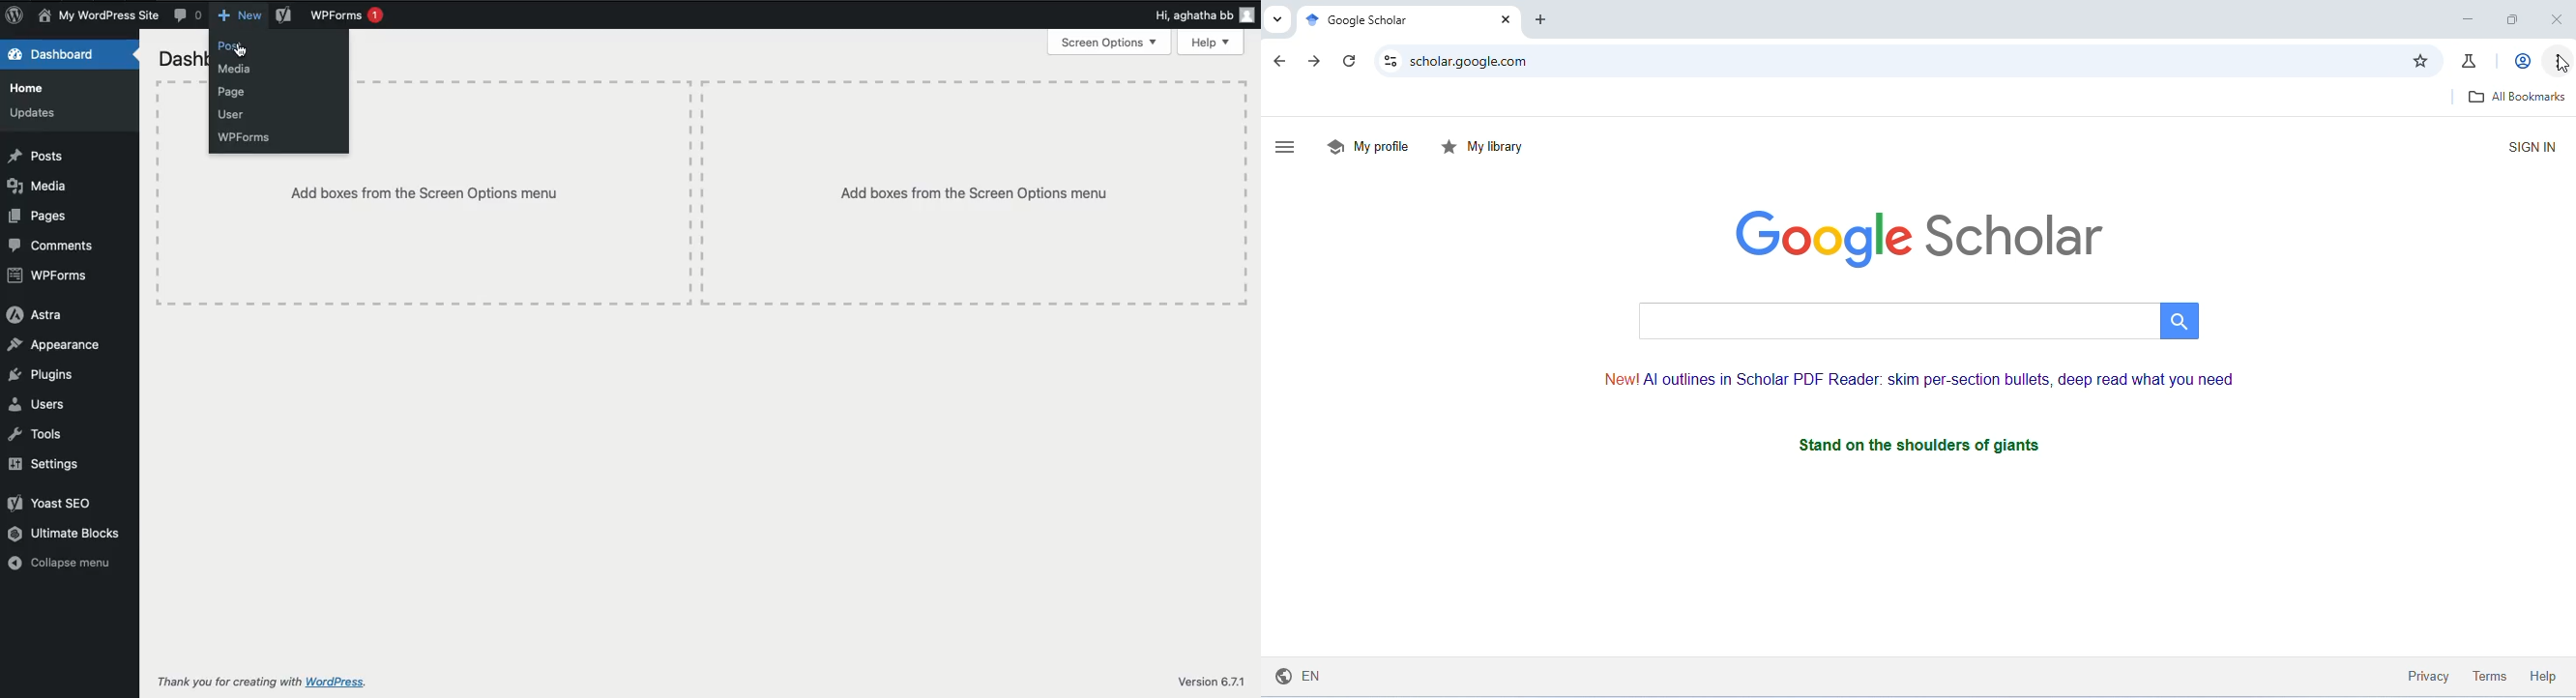 This screenshot has width=2576, height=700. What do you see at coordinates (37, 157) in the screenshot?
I see `Posts` at bounding box center [37, 157].